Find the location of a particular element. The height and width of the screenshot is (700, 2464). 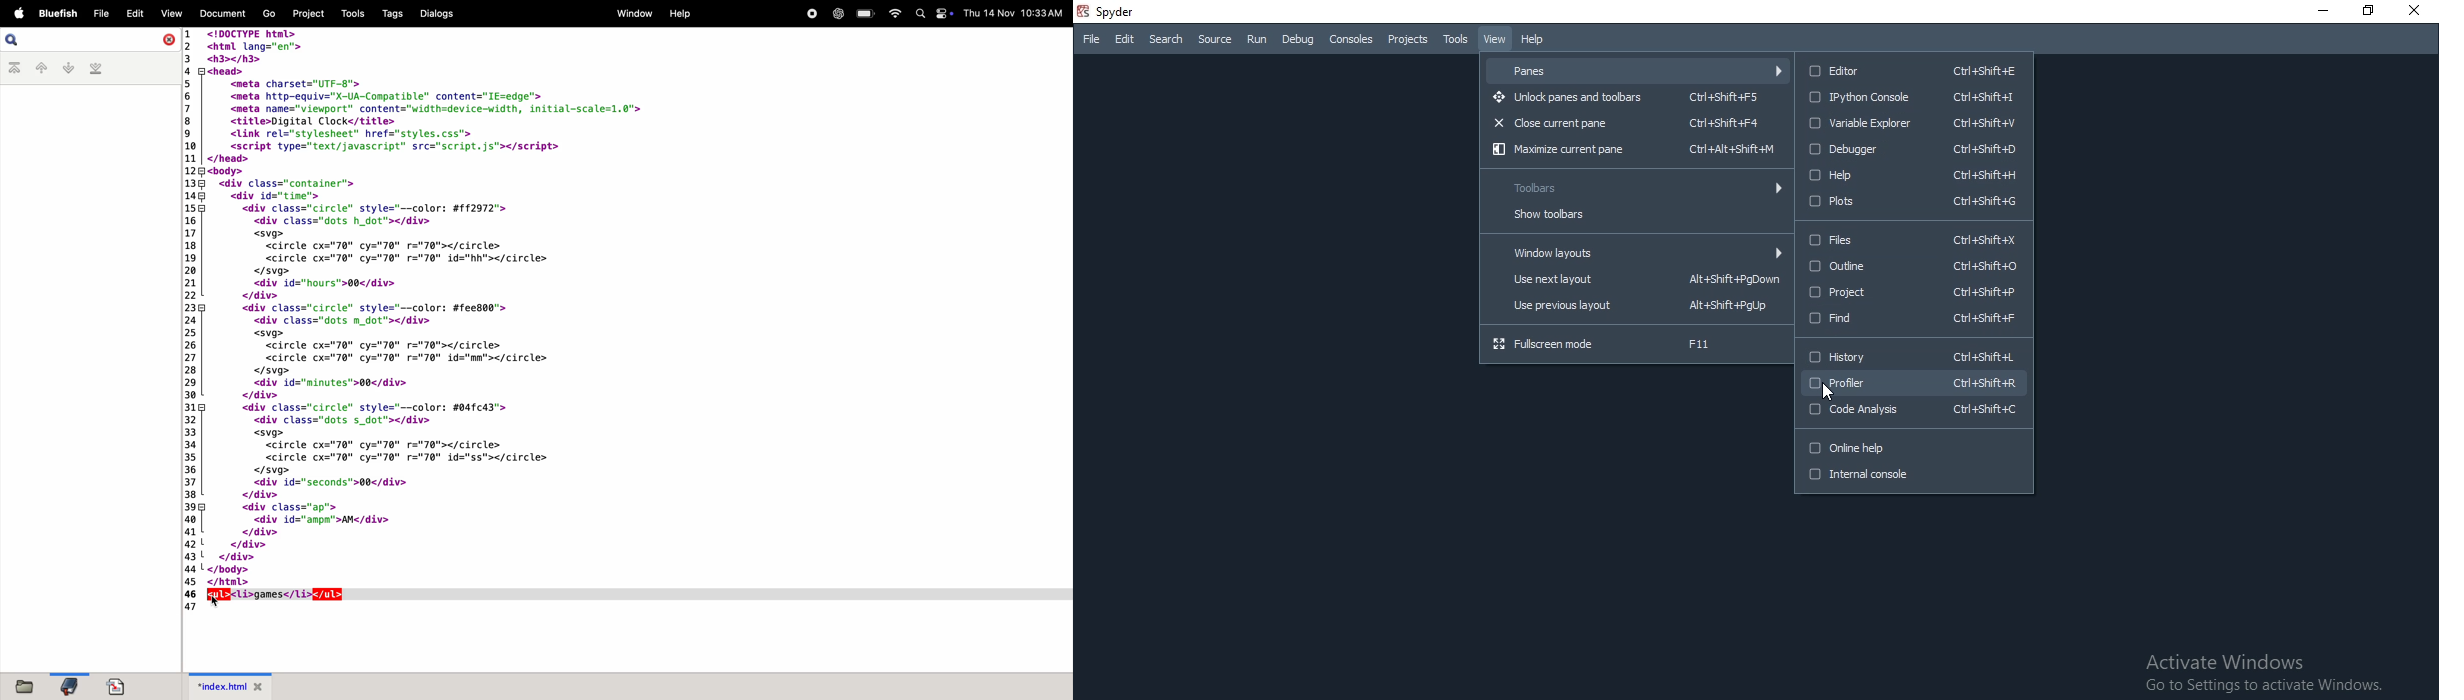

Apple menu is located at coordinates (17, 12).